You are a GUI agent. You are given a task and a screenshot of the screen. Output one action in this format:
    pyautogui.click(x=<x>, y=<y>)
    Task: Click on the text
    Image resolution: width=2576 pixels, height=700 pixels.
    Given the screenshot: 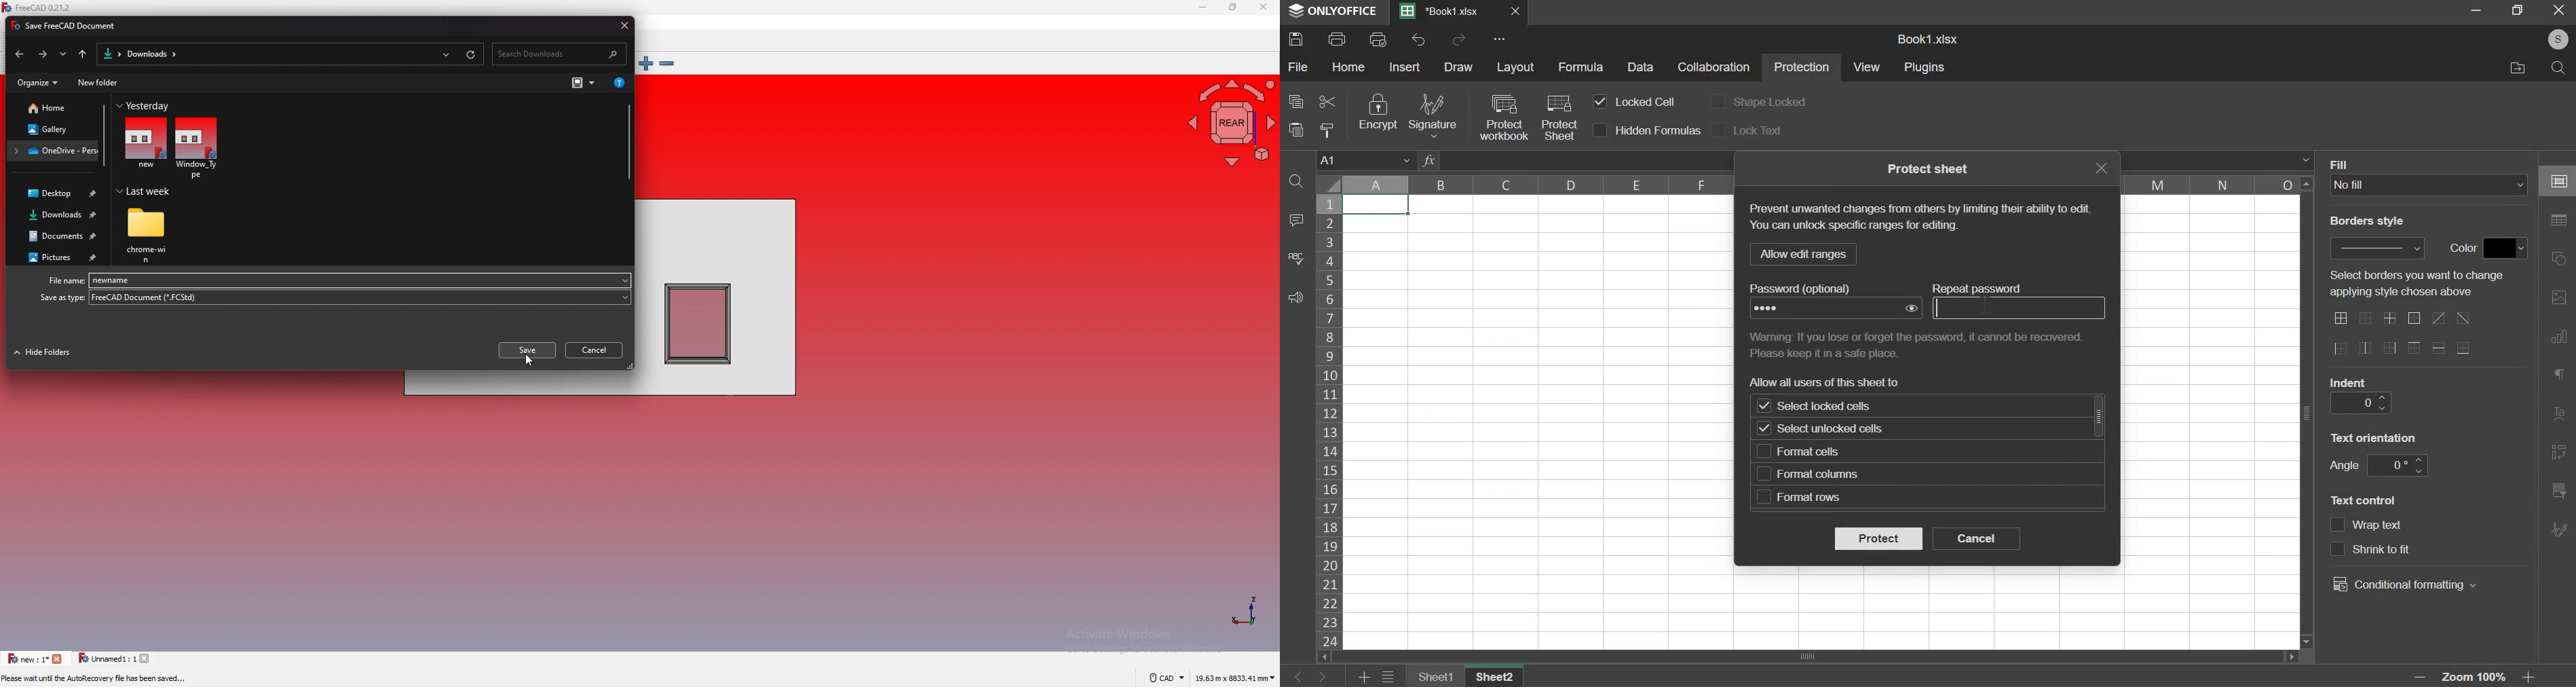 What is the action you would take?
    pyautogui.click(x=1980, y=288)
    